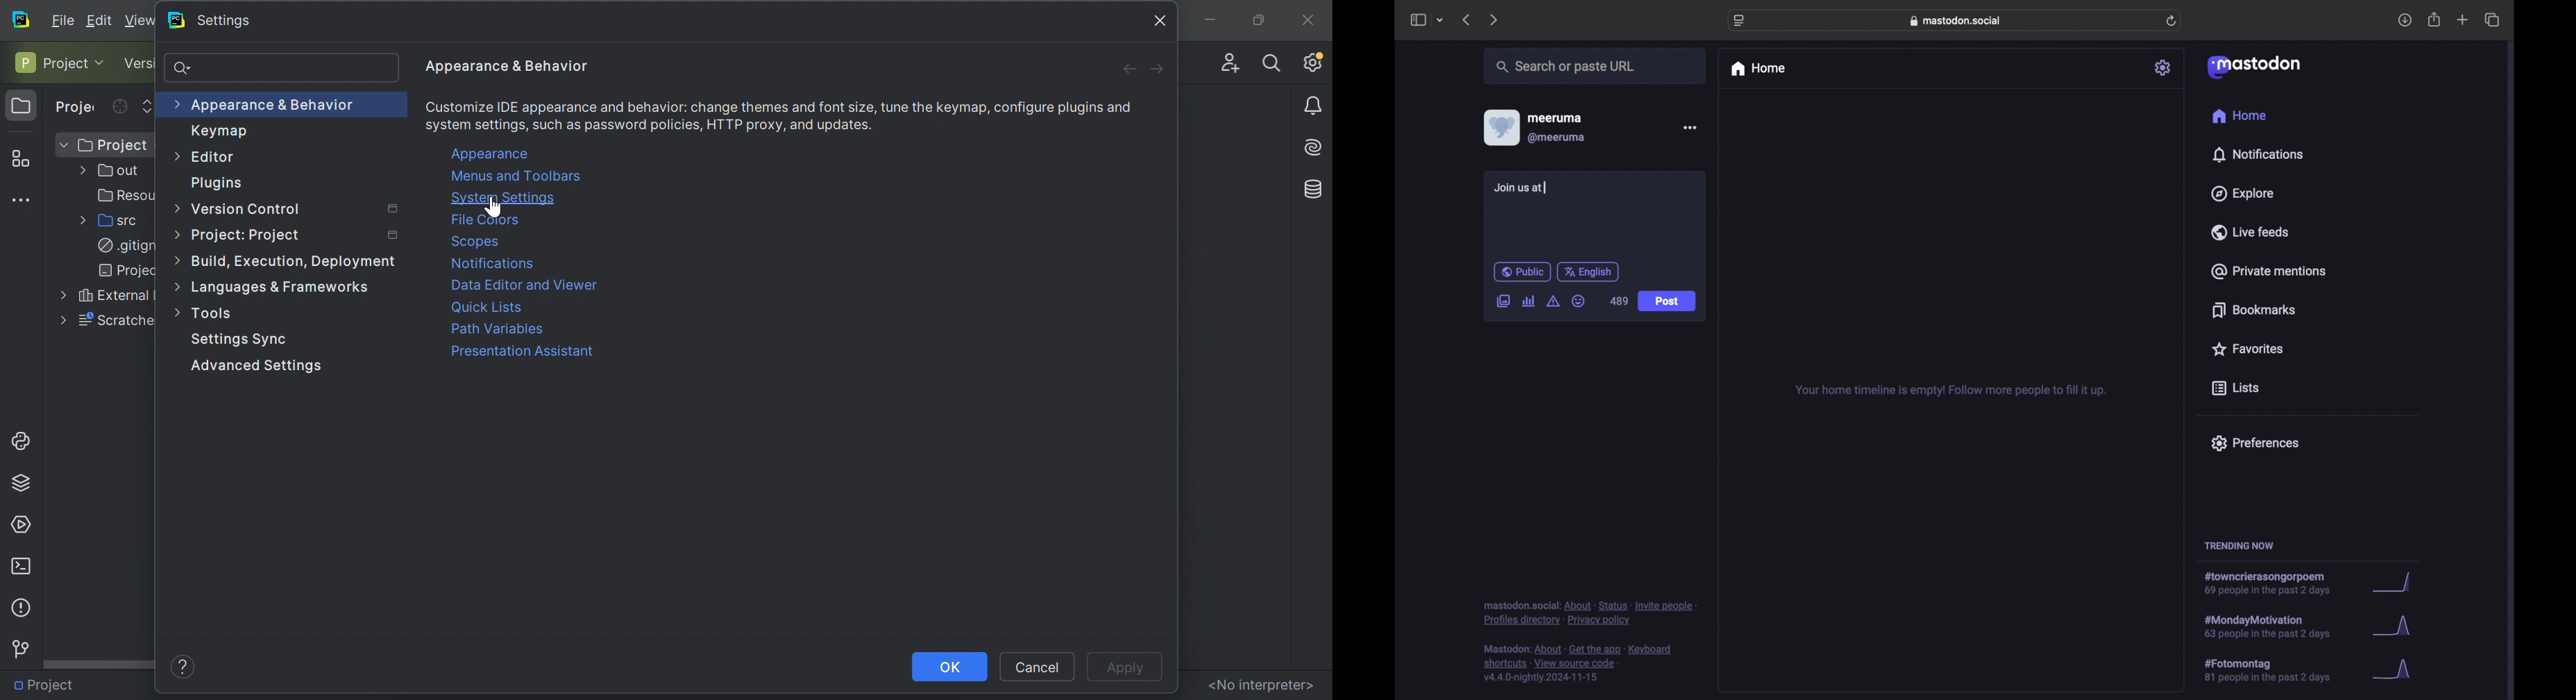 Image resolution: width=2576 pixels, height=700 pixels. What do you see at coordinates (500, 330) in the screenshot?
I see `Path Variables` at bounding box center [500, 330].